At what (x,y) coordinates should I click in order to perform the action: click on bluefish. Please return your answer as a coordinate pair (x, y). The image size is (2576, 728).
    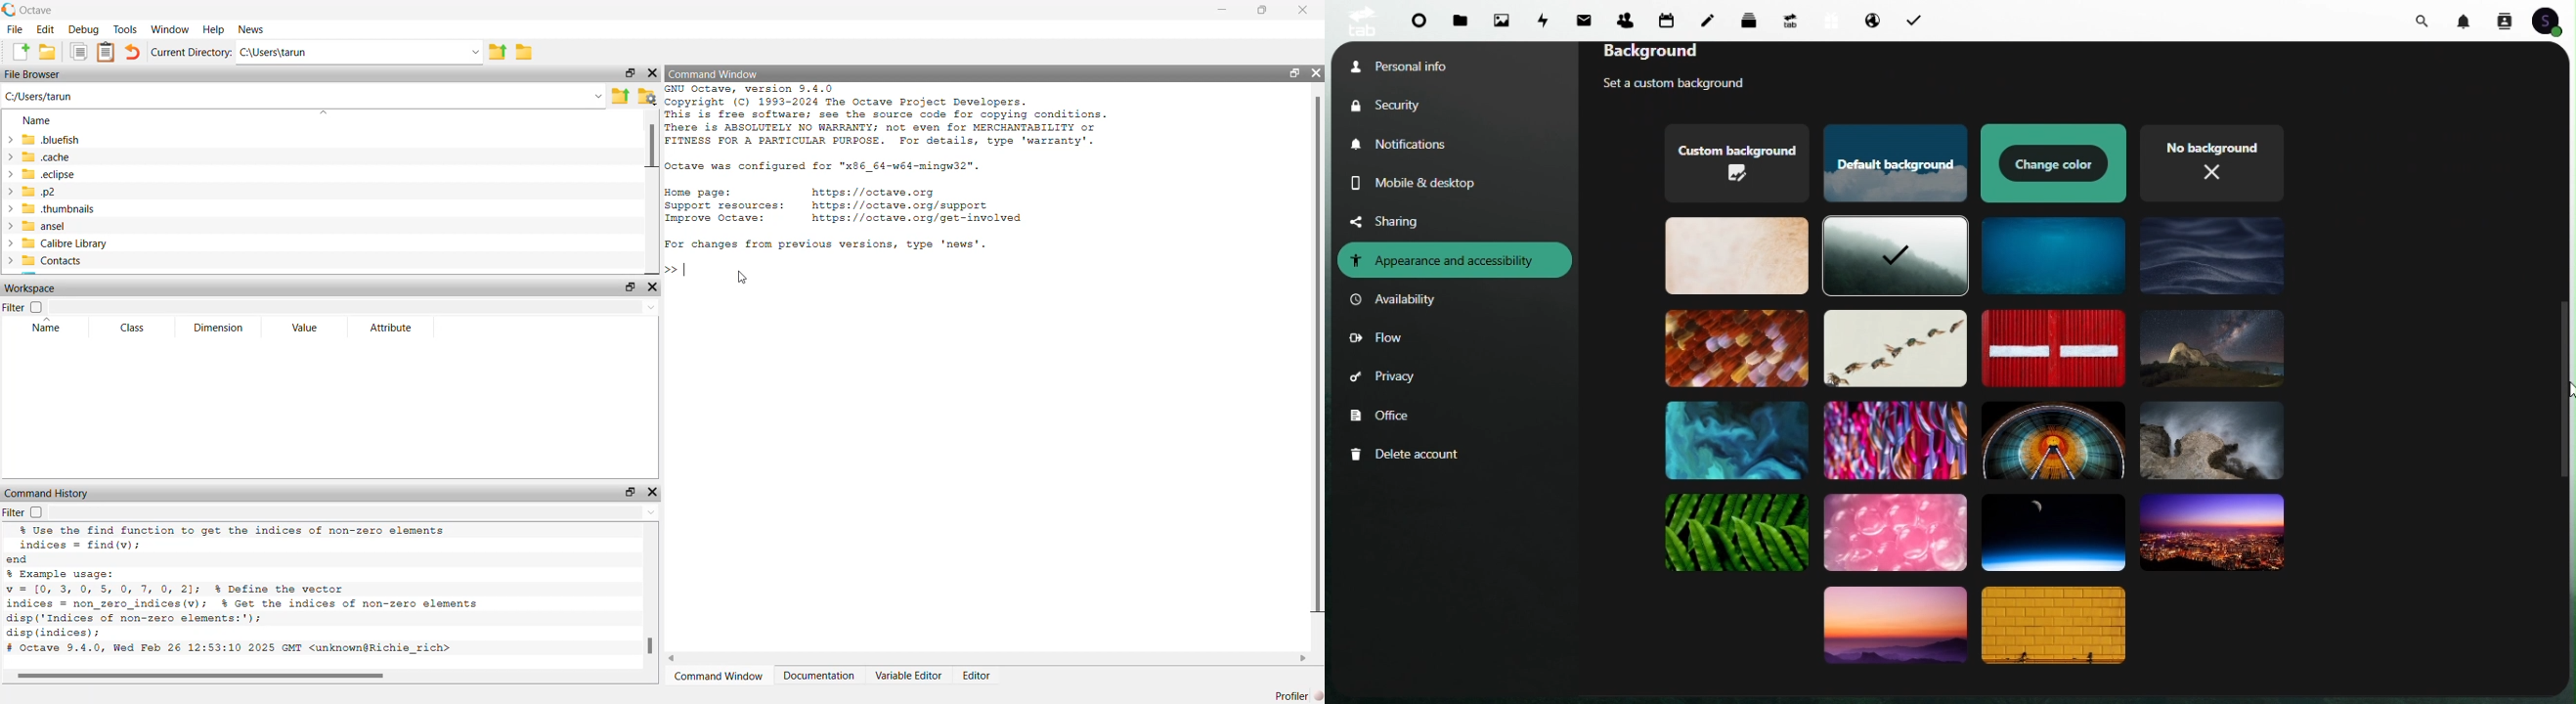
    Looking at the image, I should click on (44, 139).